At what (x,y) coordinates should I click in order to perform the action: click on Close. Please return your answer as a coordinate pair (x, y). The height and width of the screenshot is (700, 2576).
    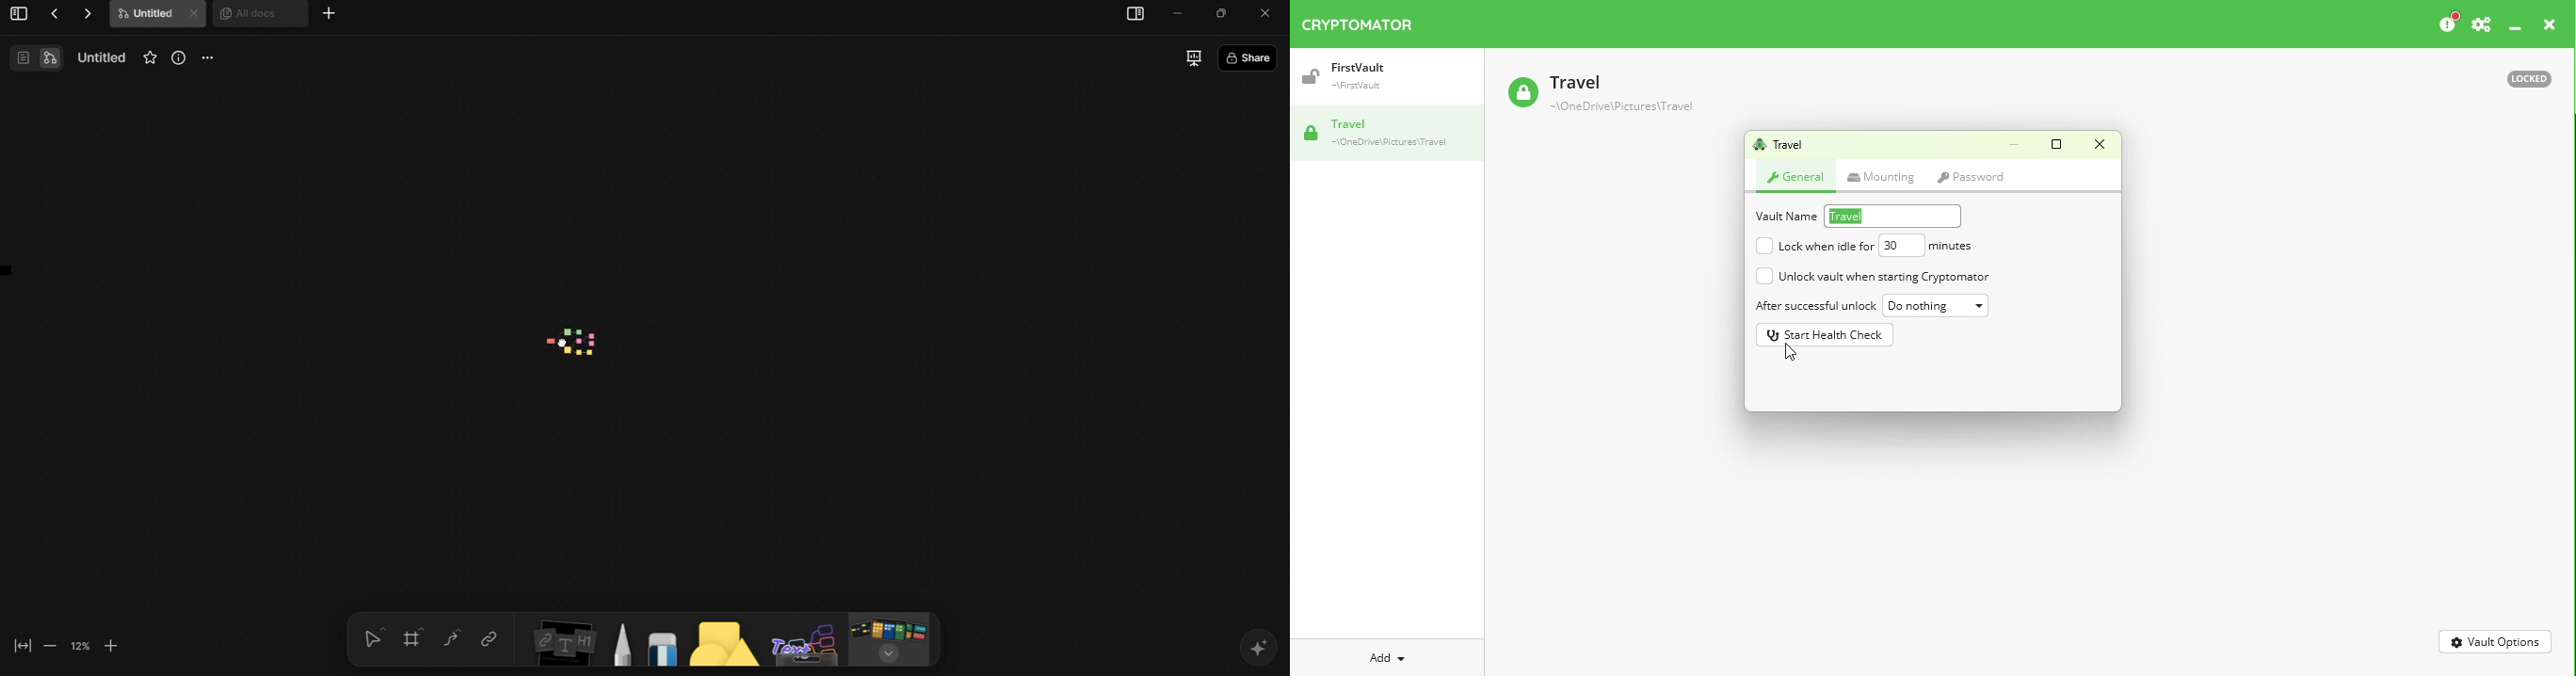
    Looking at the image, I should click on (2099, 146).